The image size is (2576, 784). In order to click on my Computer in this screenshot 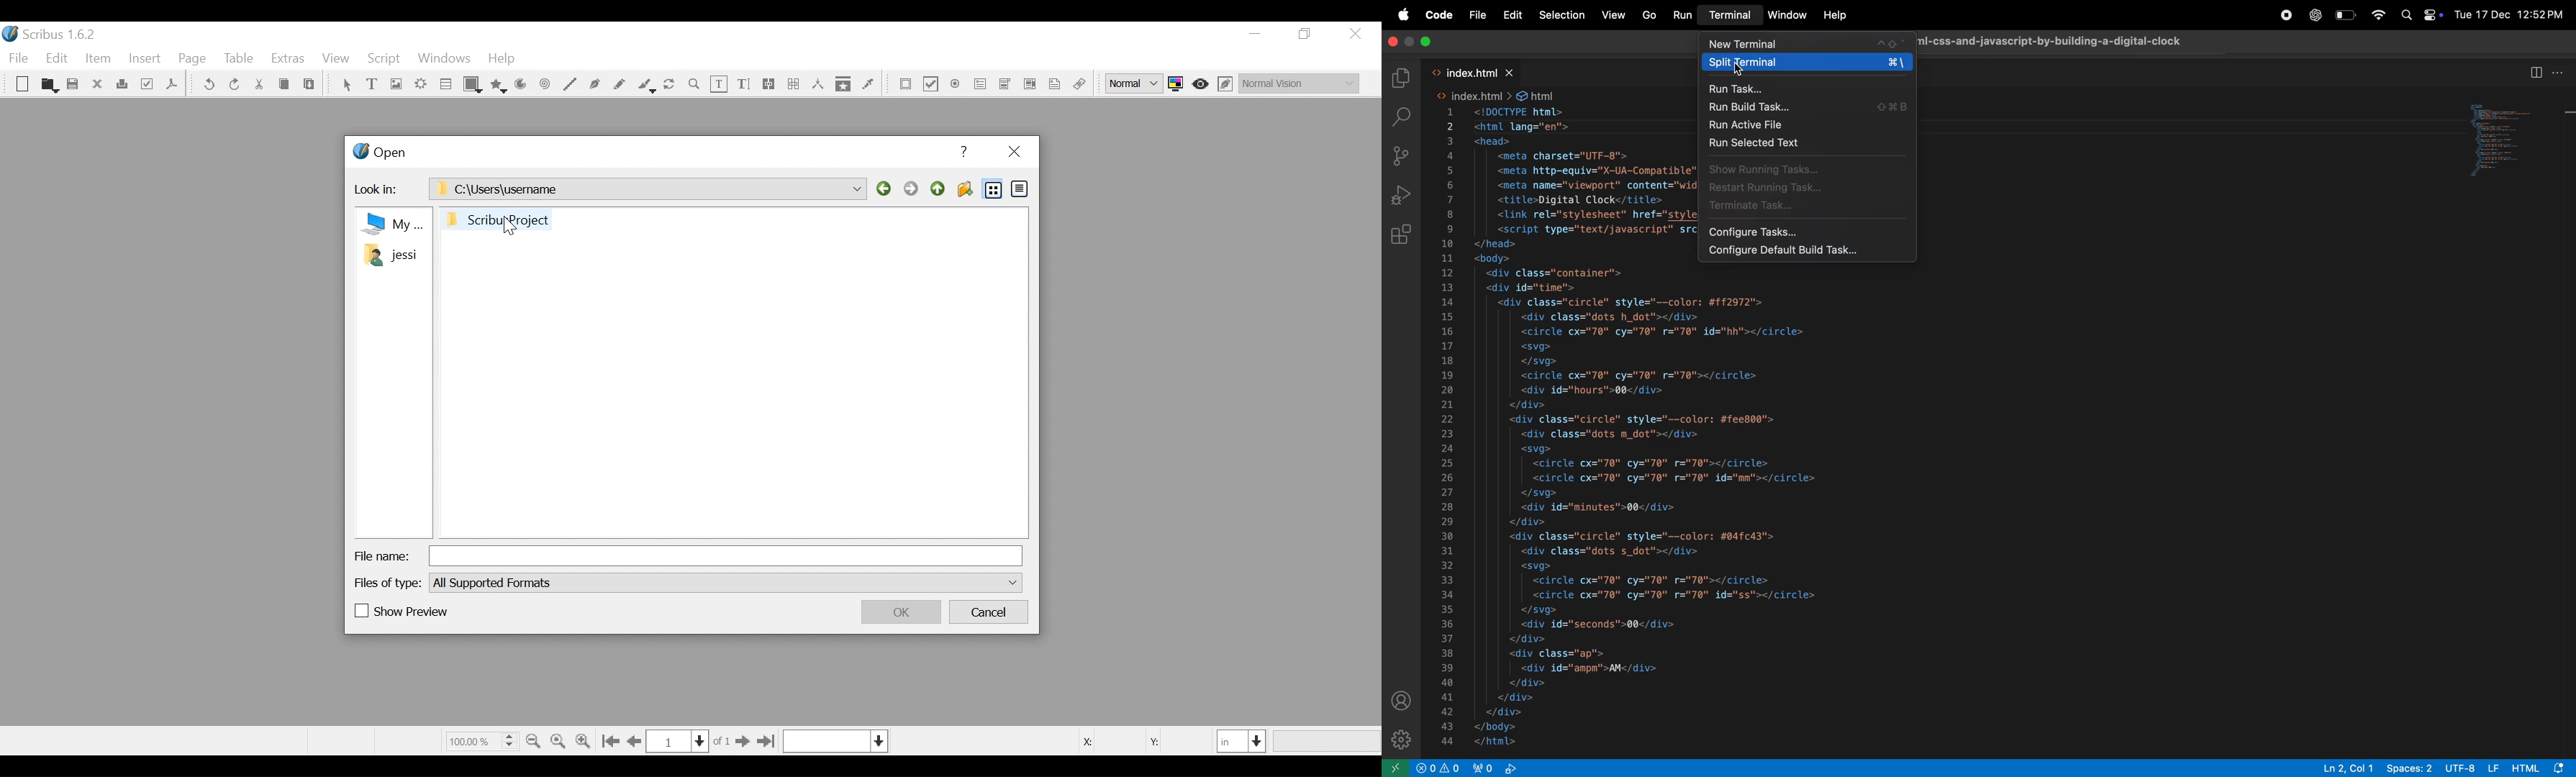, I will do `click(391, 223)`.